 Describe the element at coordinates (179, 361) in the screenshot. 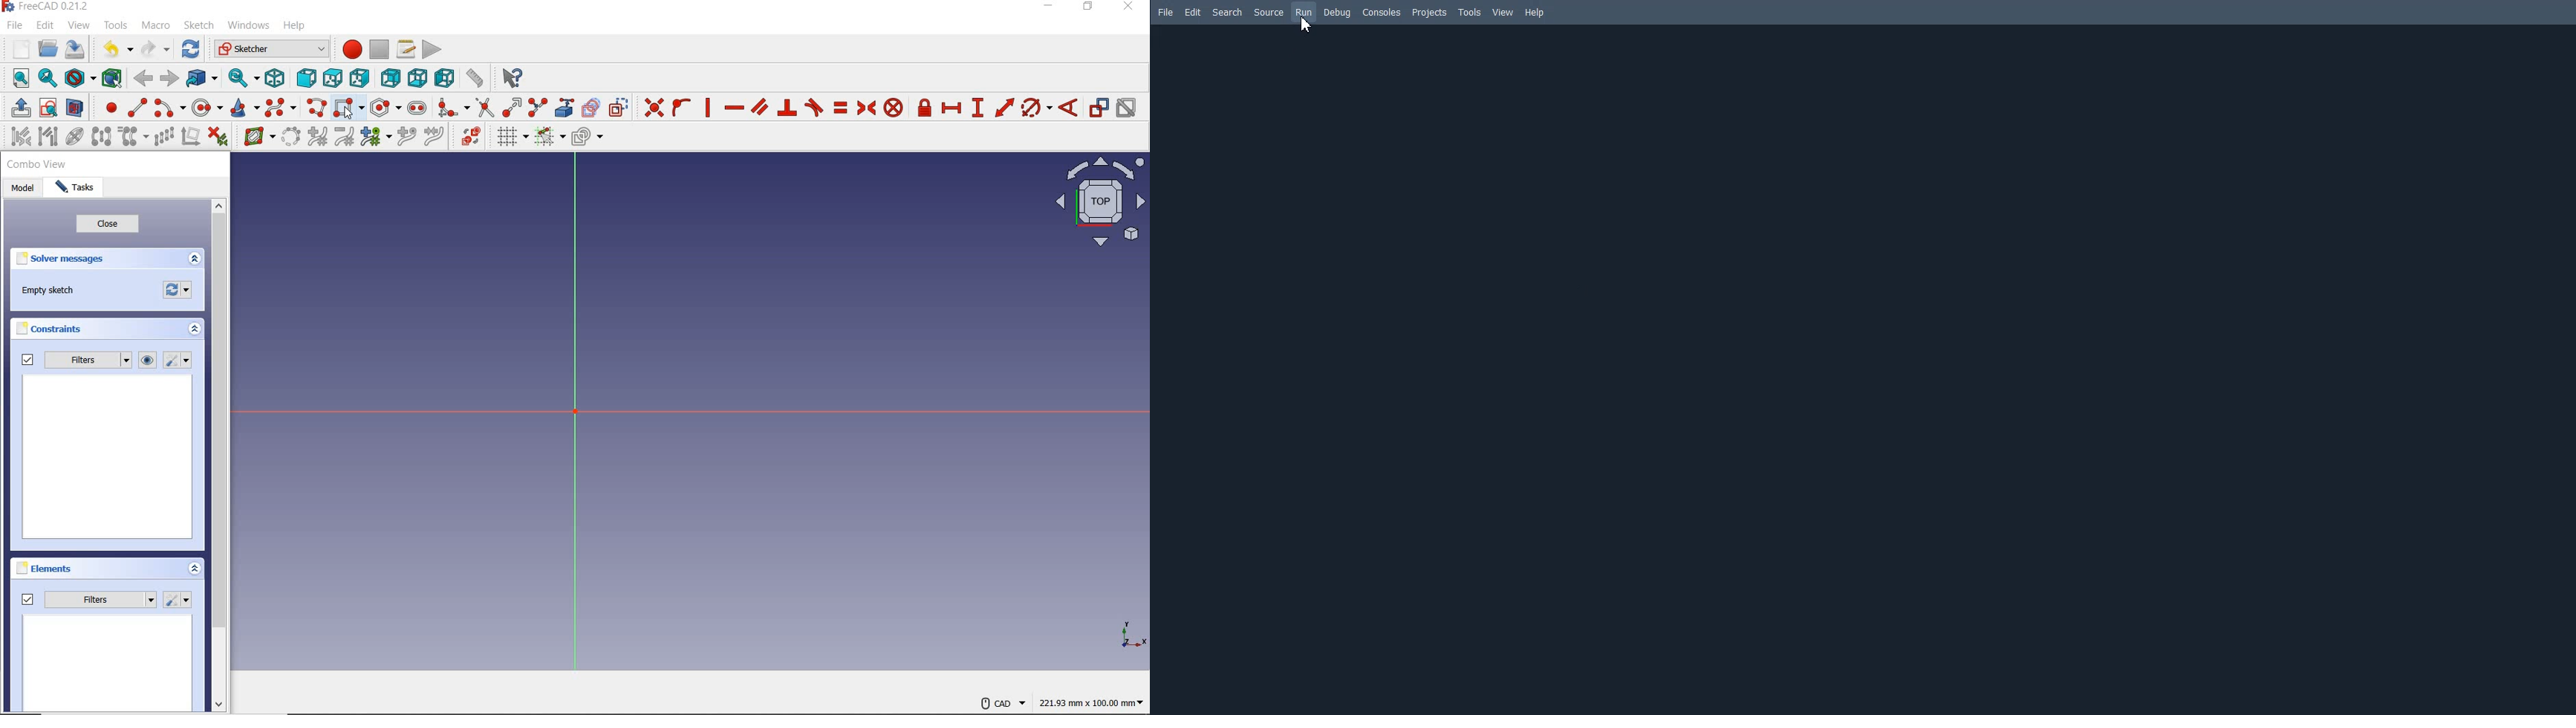

I see `ssttings` at that location.